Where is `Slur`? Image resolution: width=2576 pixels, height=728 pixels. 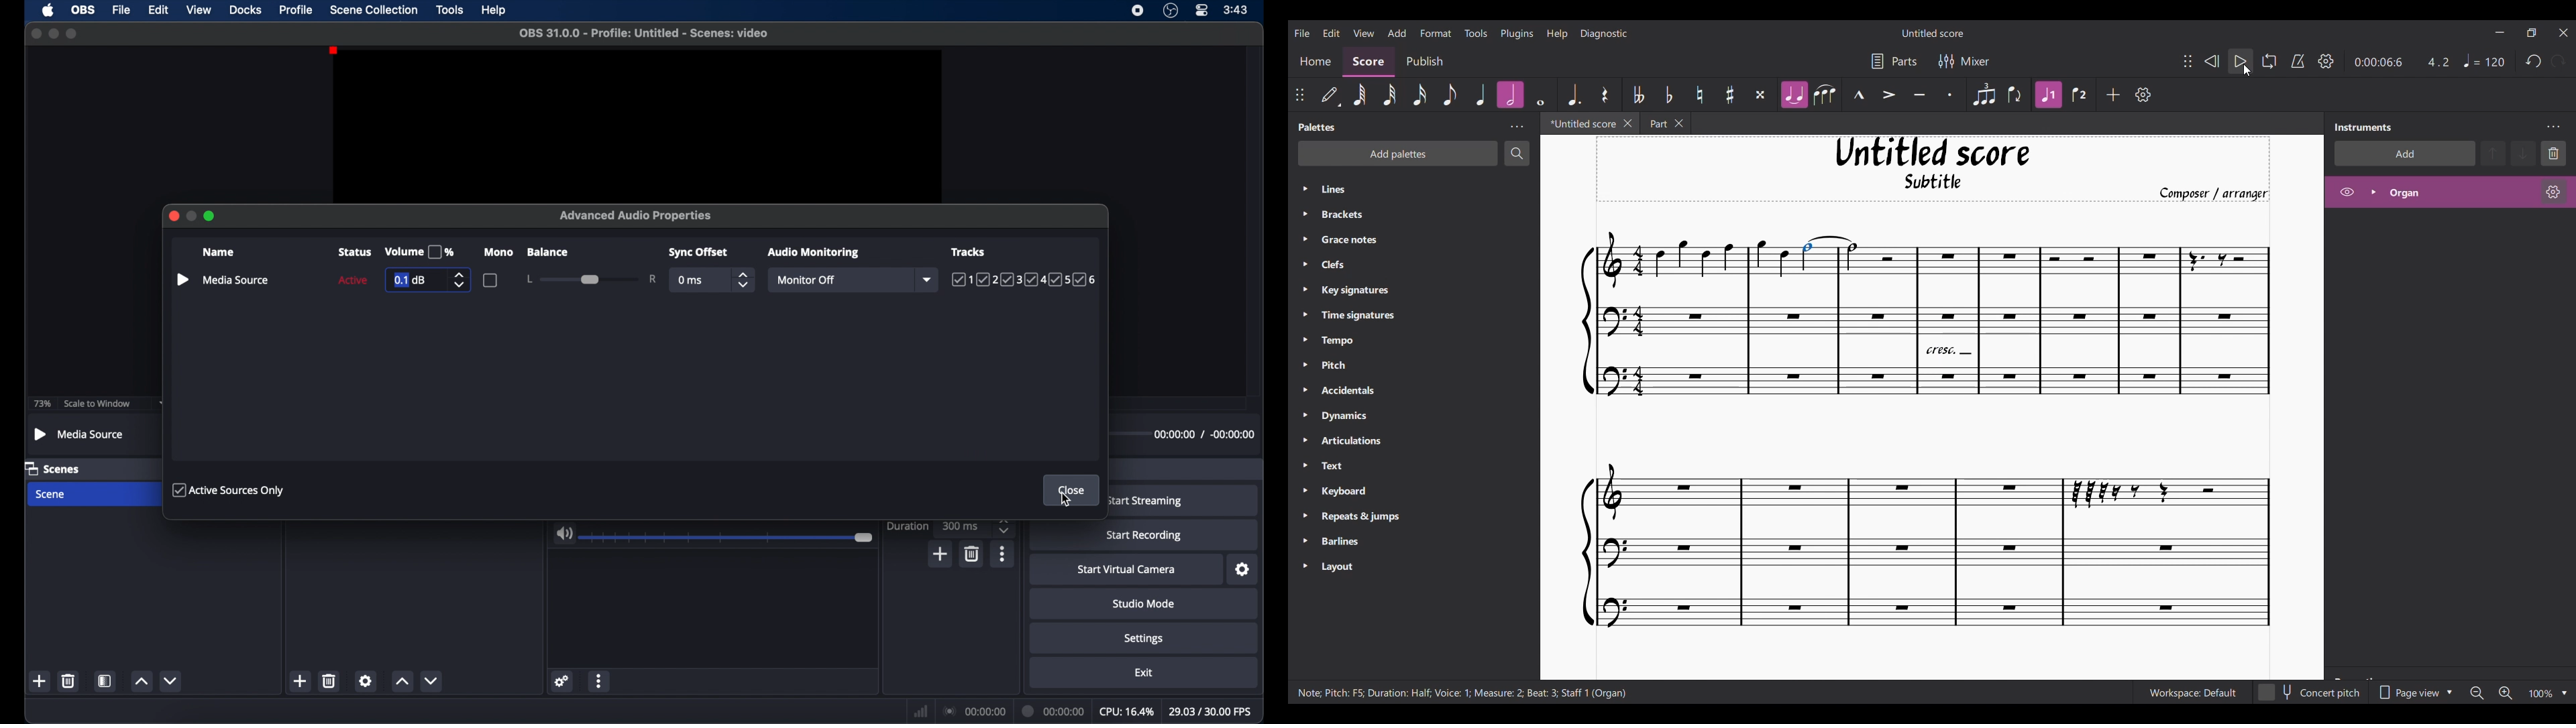
Slur is located at coordinates (1825, 95).